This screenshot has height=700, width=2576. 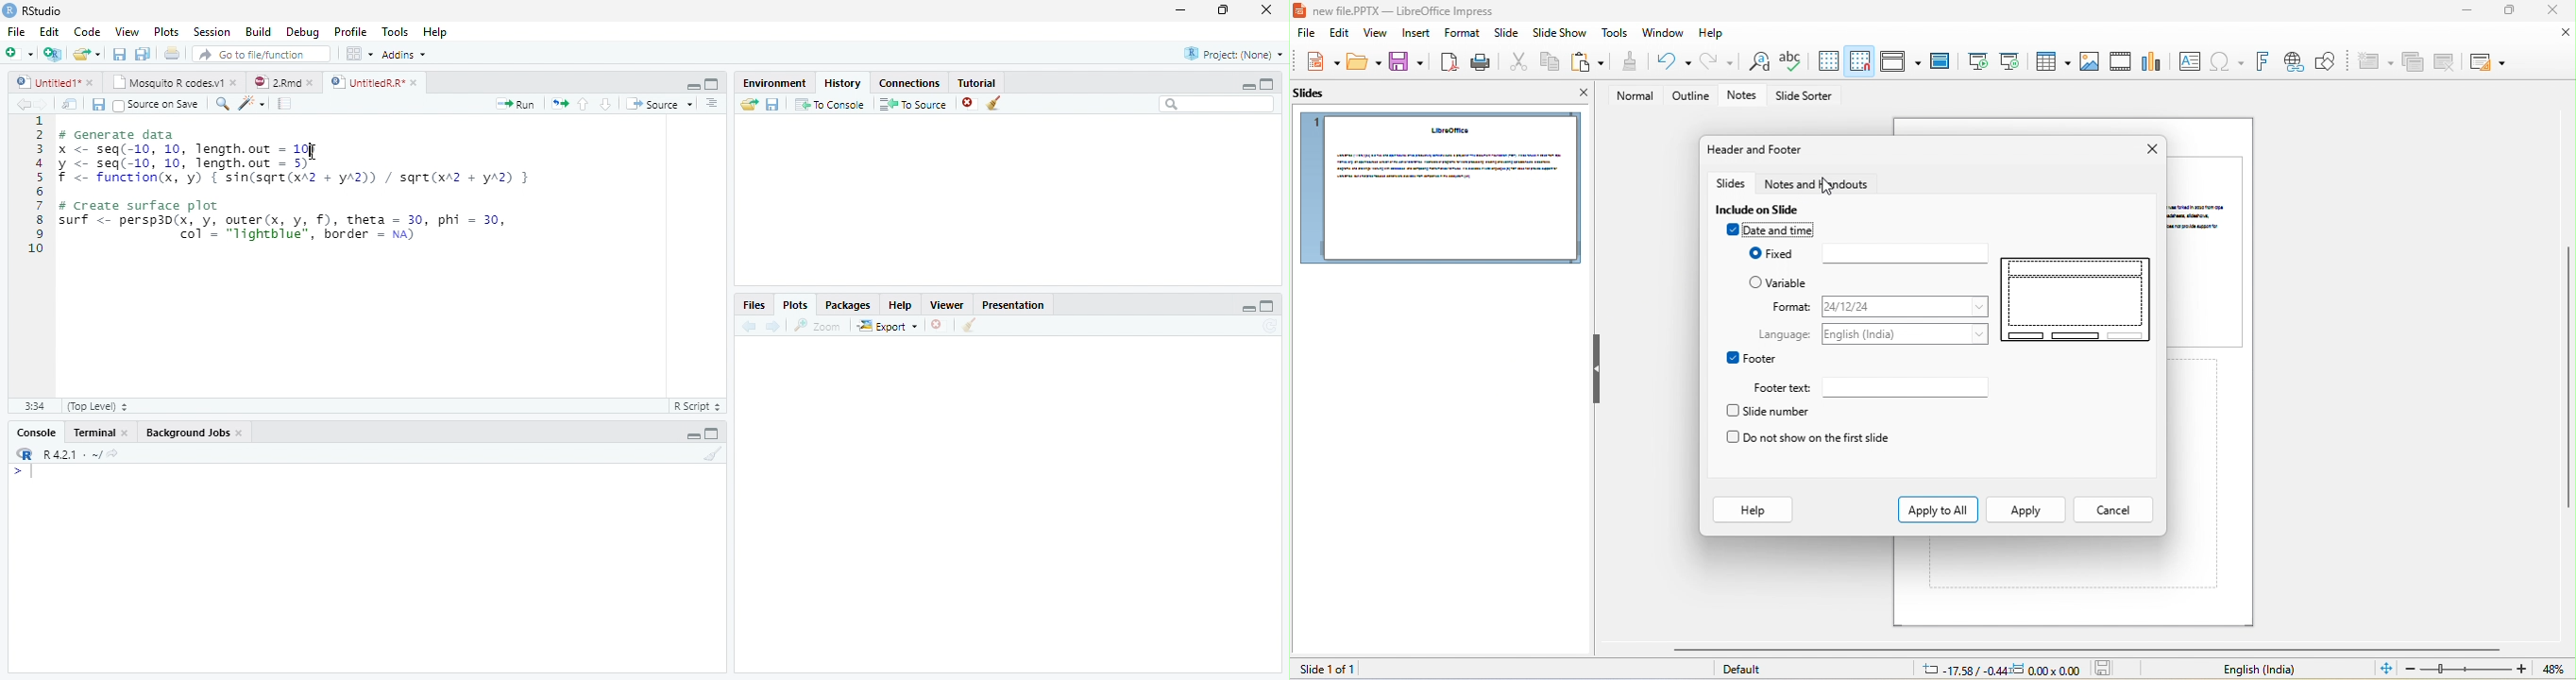 I want to click on View the current working directory, so click(x=113, y=451).